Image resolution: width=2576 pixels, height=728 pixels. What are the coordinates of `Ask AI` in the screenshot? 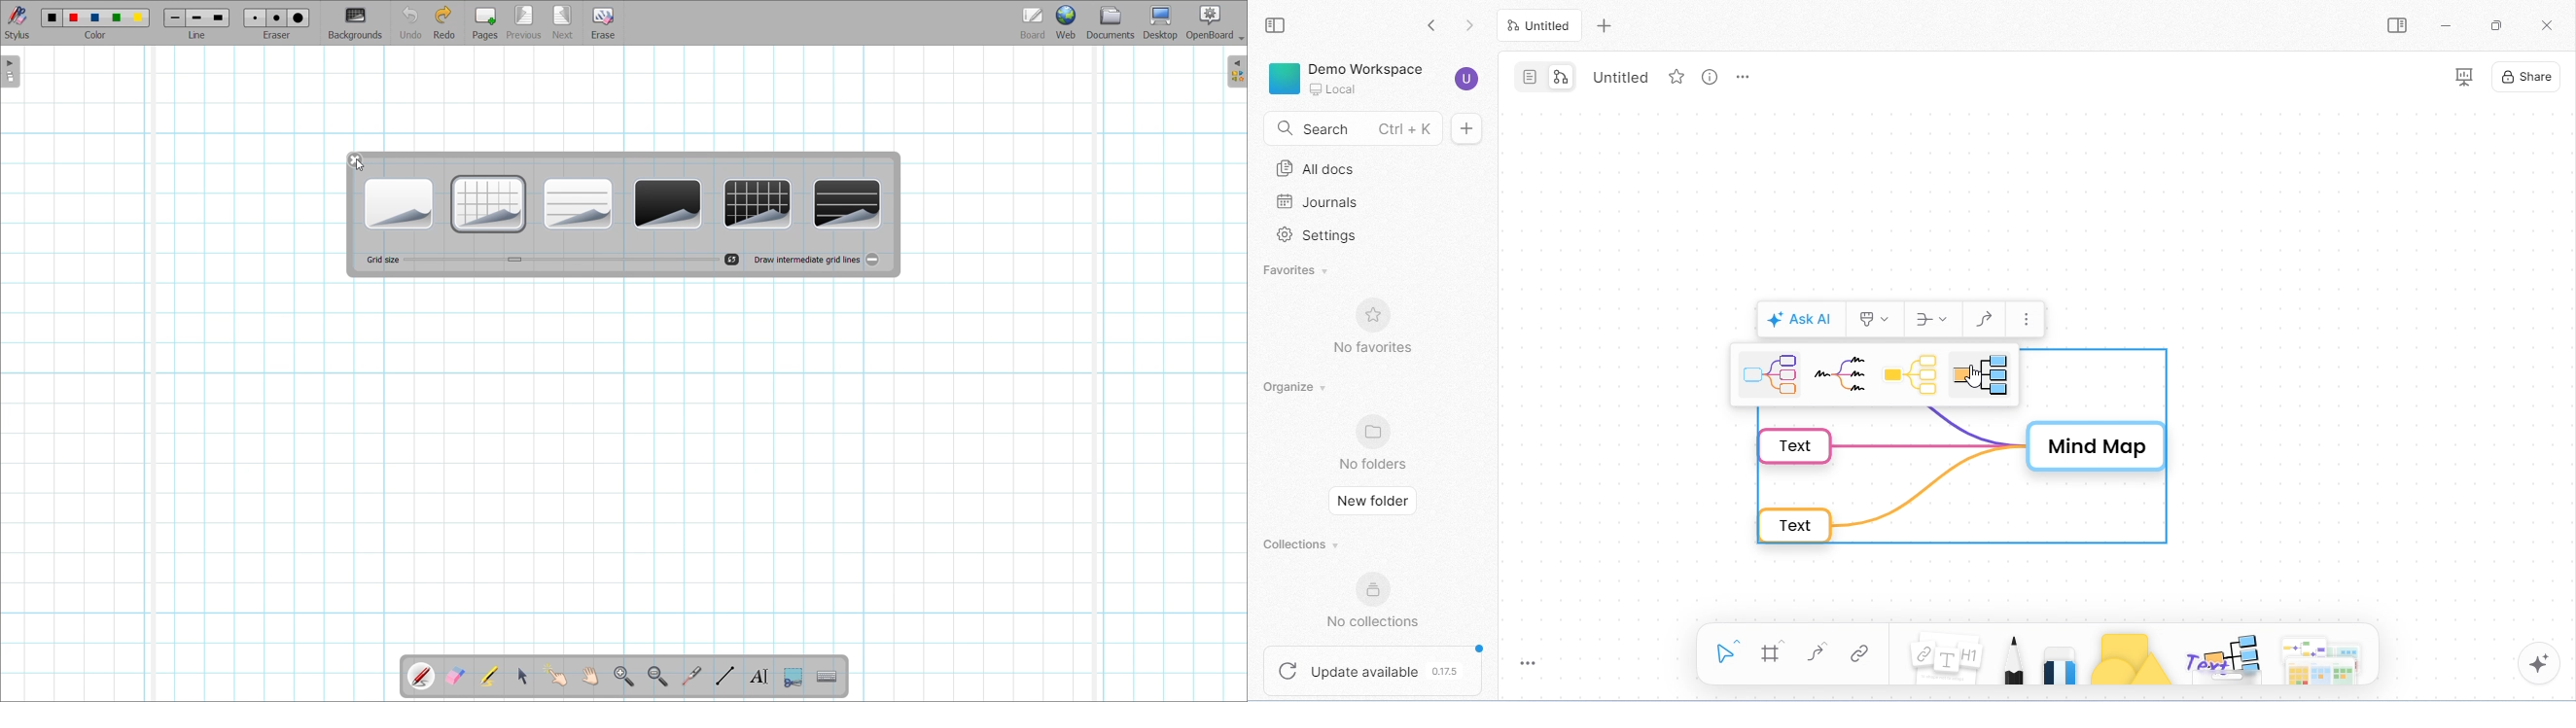 It's located at (1800, 318).